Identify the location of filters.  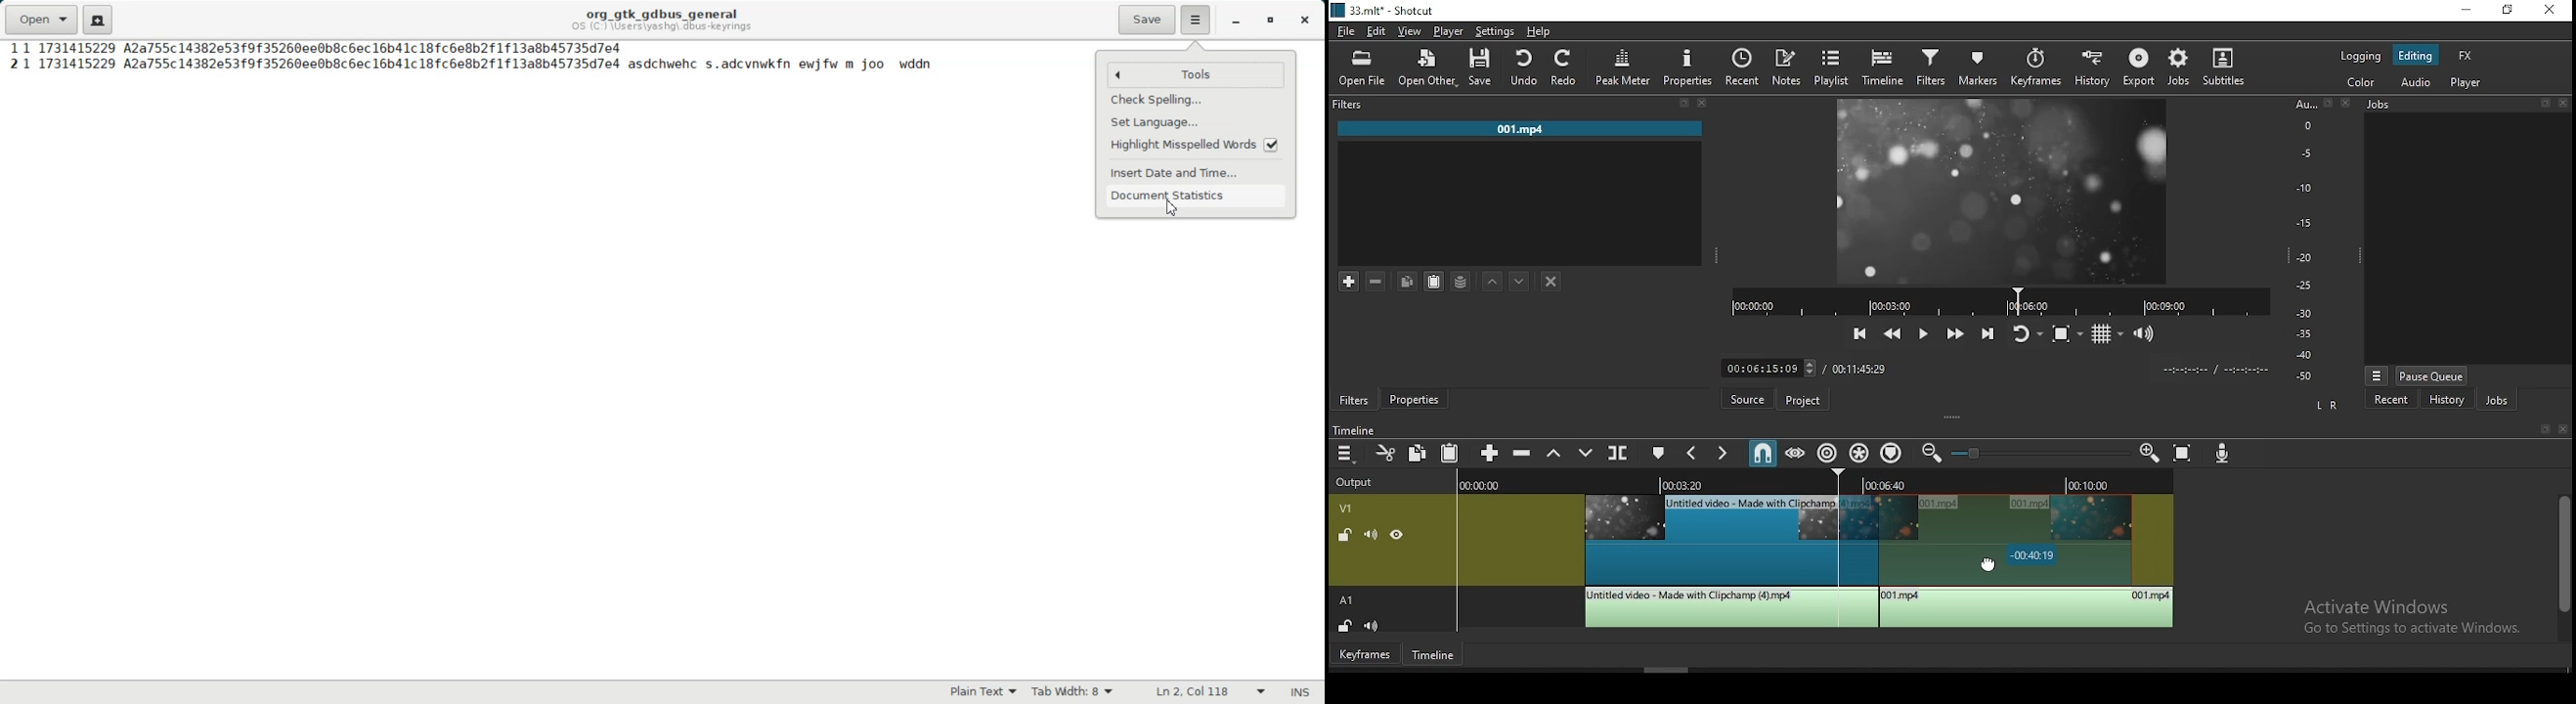
(1523, 106).